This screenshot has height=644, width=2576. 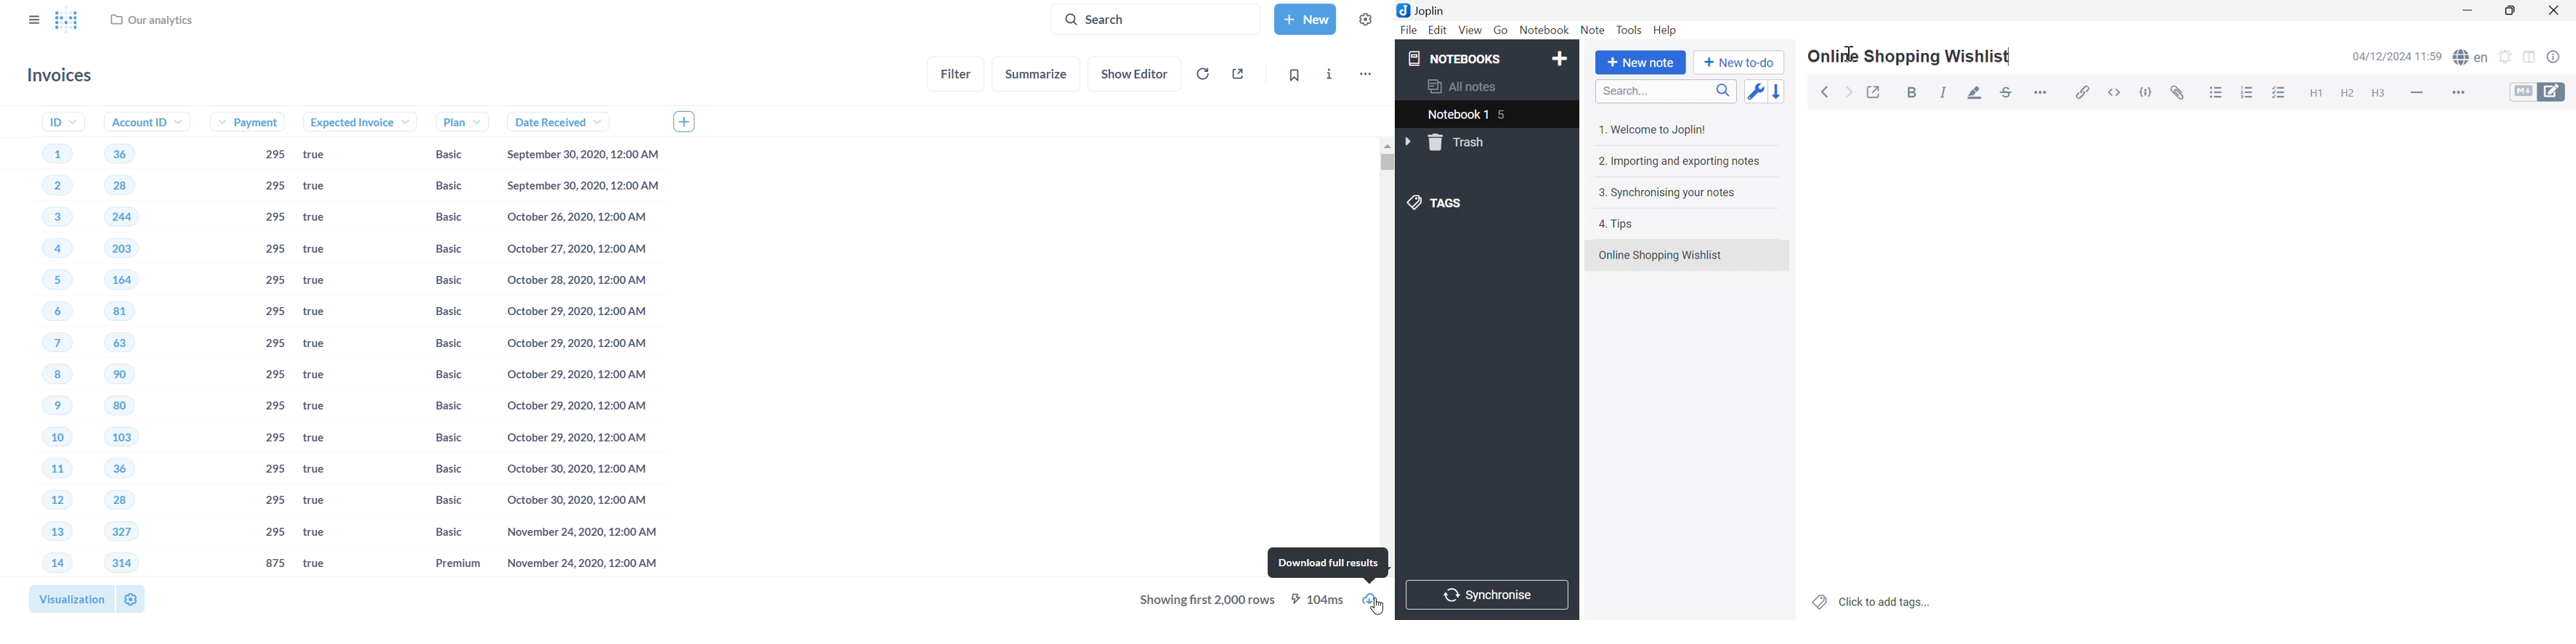 I want to click on Highlight, so click(x=1975, y=94).